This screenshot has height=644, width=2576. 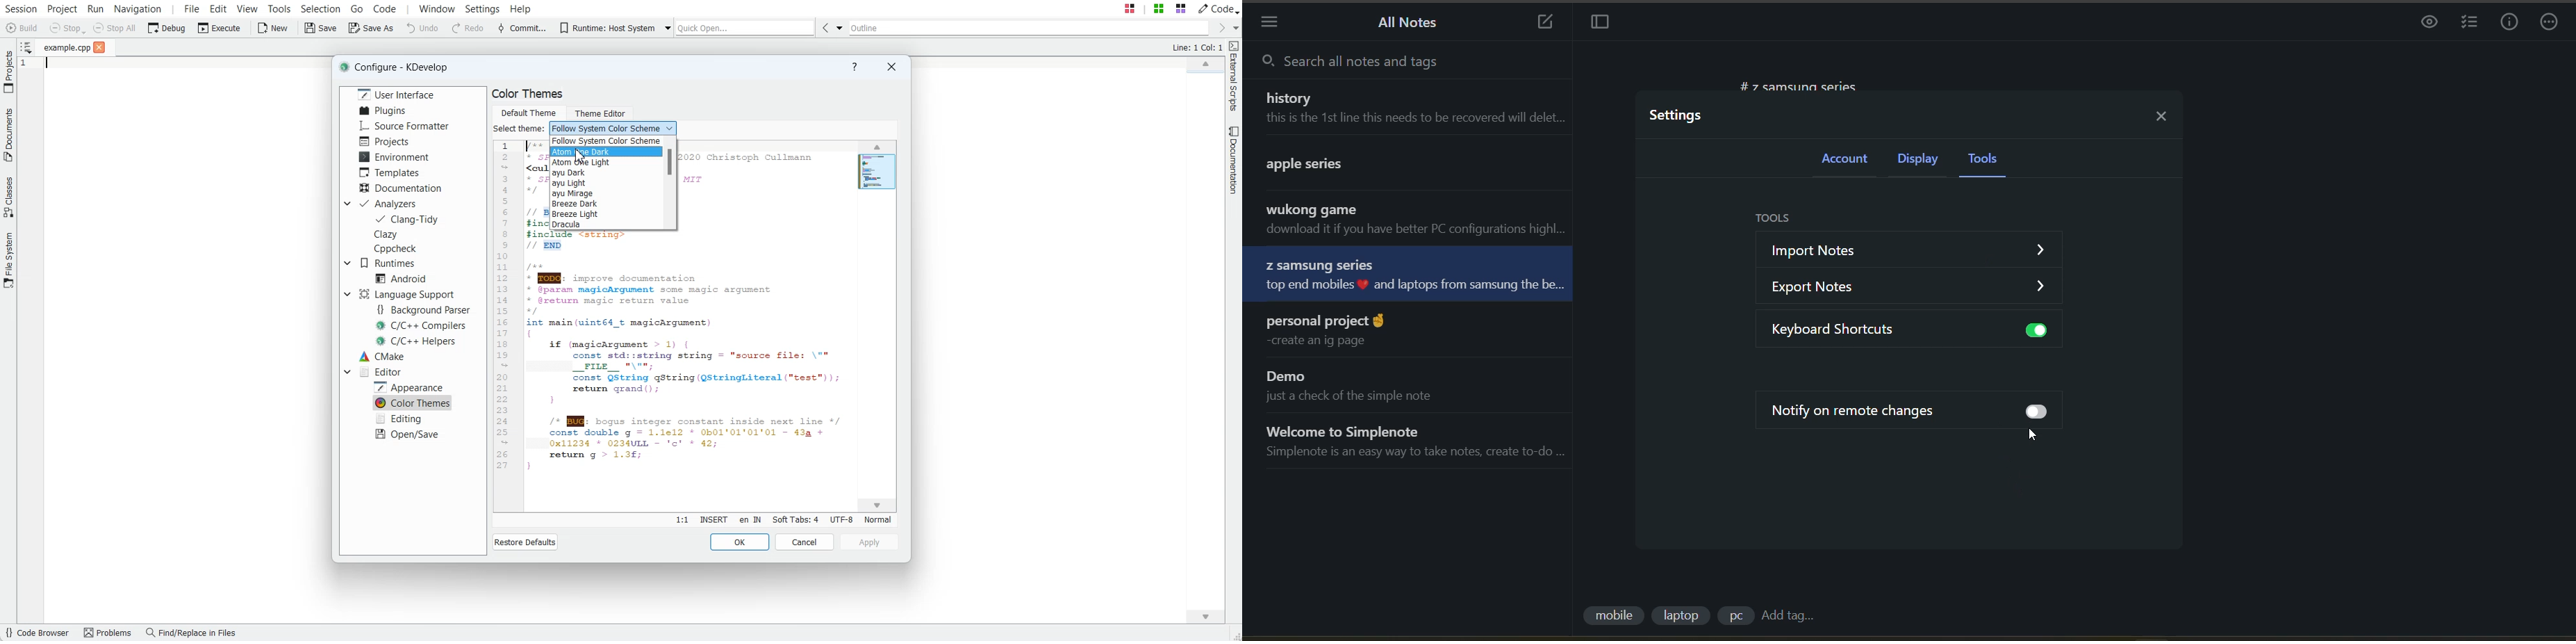 What do you see at coordinates (1272, 22) in the screenshot?
I see `menu` at bounding box center [1272, 22].